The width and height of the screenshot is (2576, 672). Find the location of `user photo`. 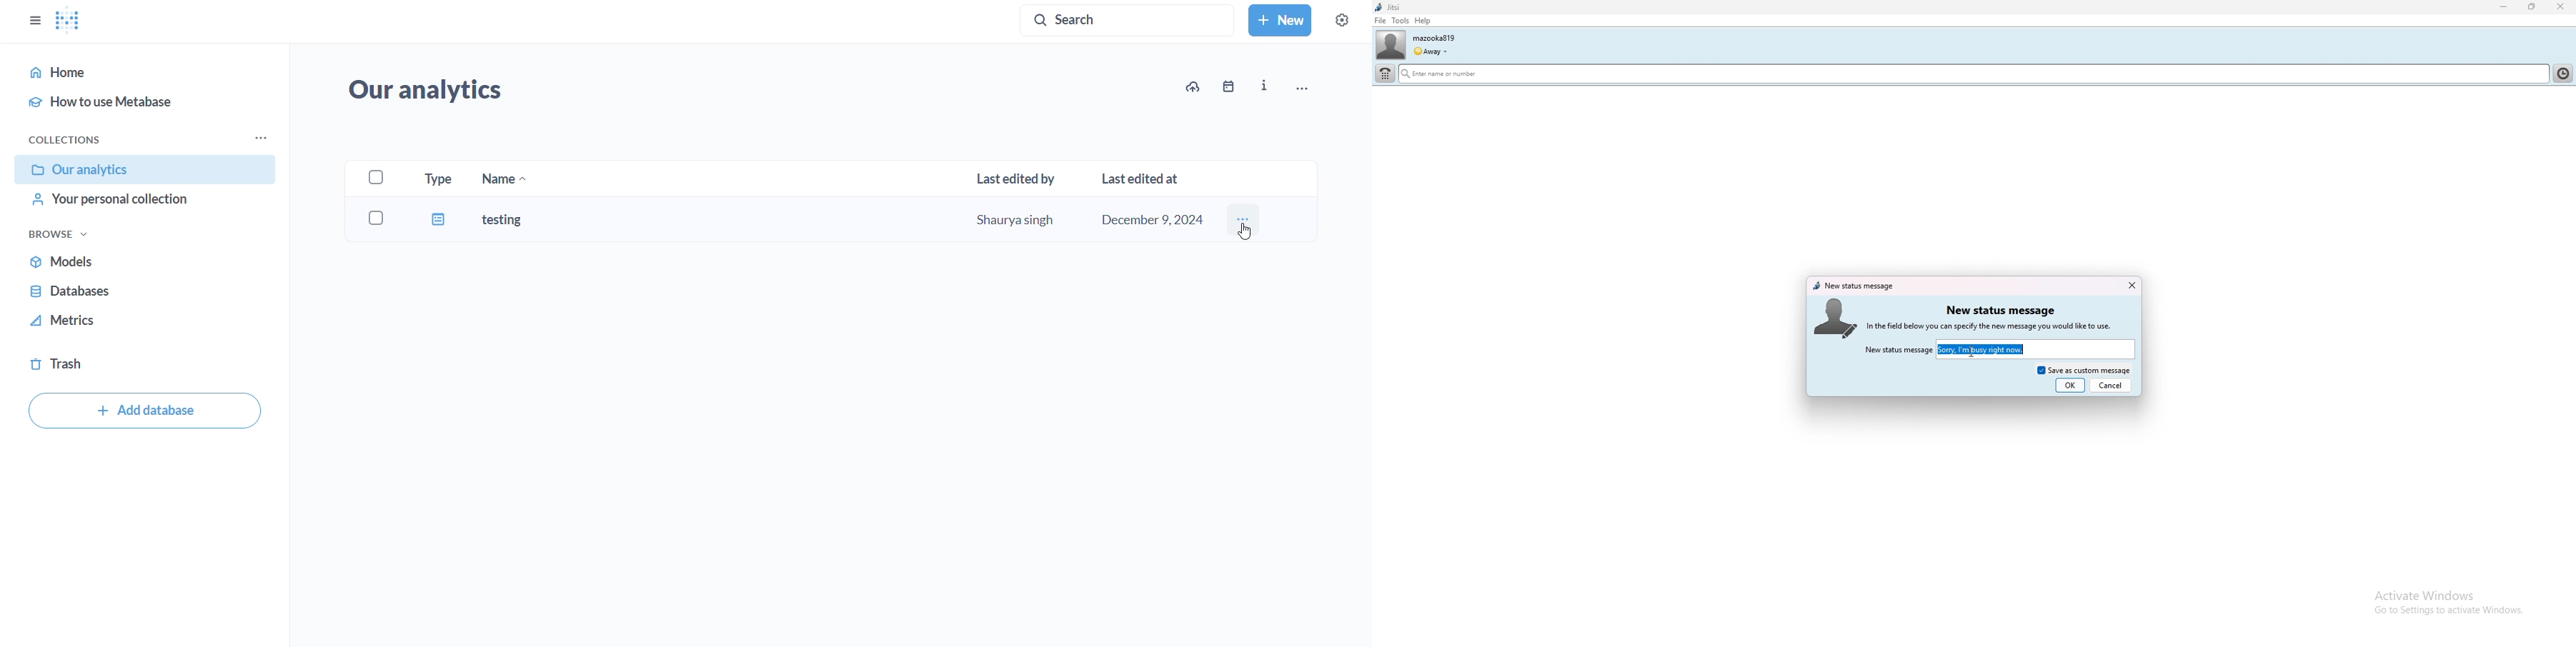

user photo is located at coordinates (1391, 45).